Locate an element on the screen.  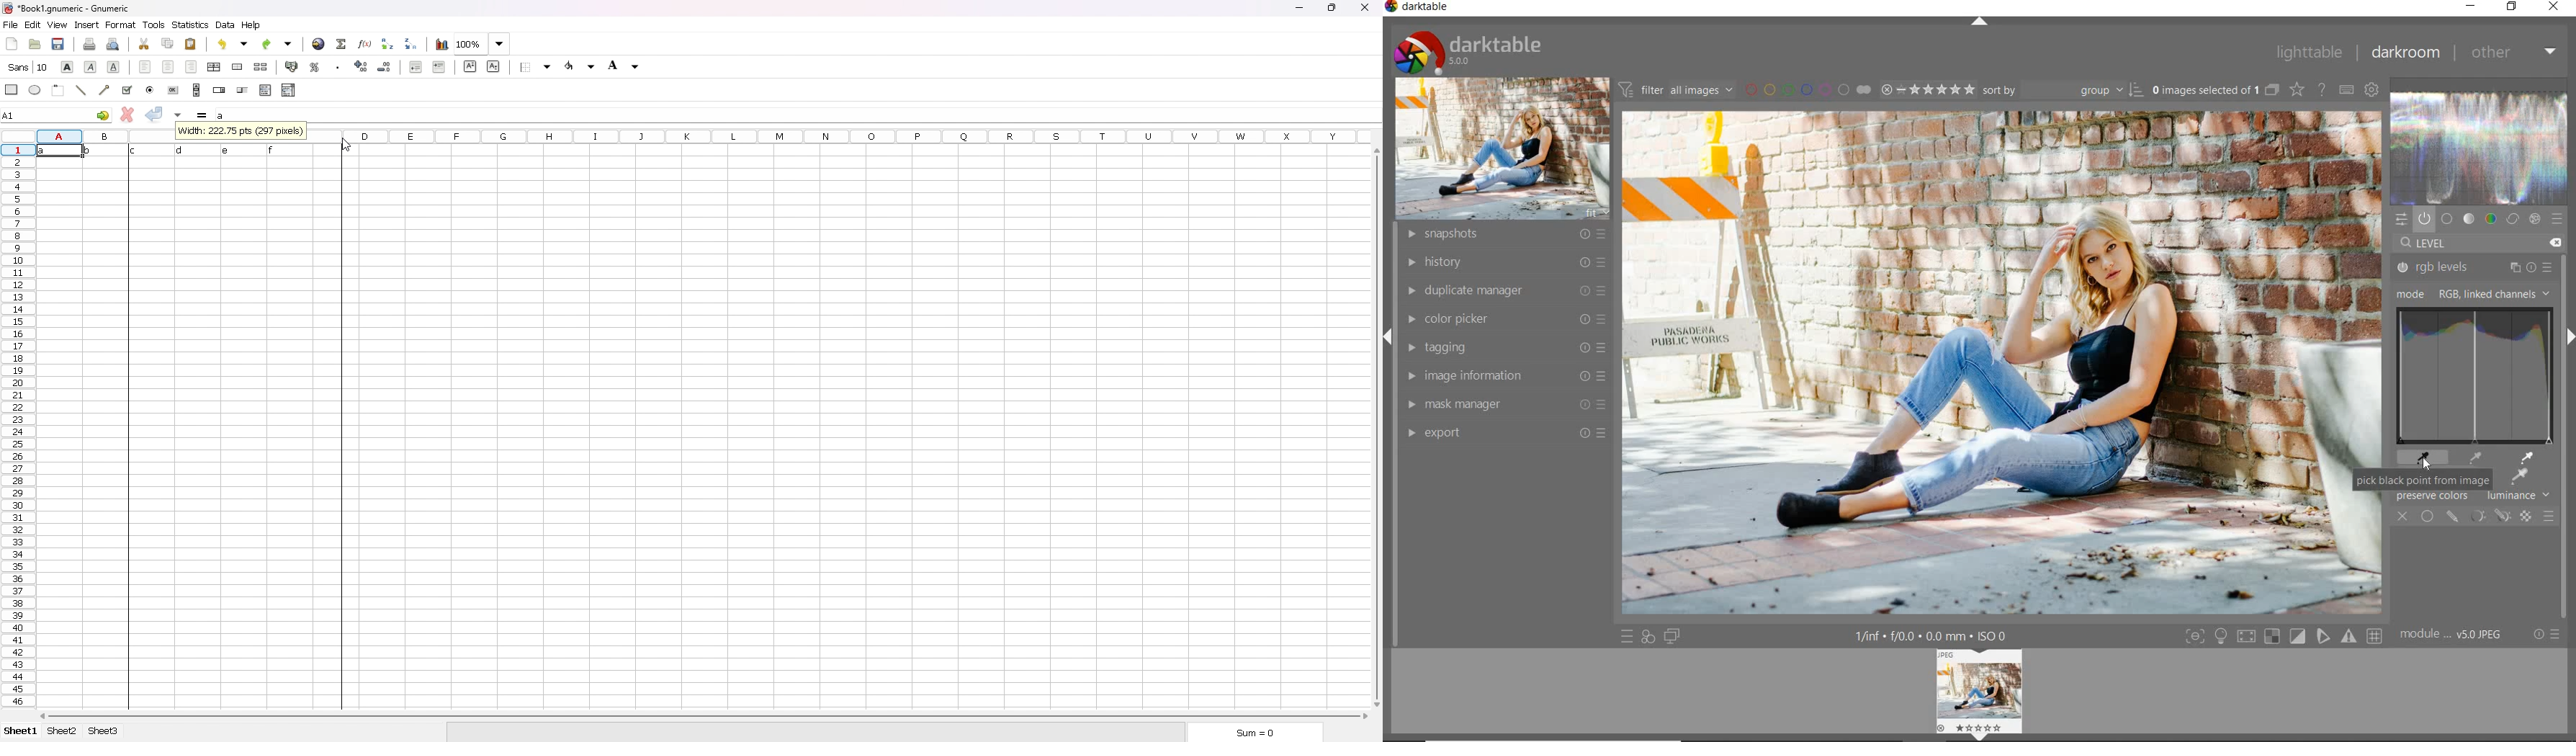
bold is located at coordinates (68, 66).